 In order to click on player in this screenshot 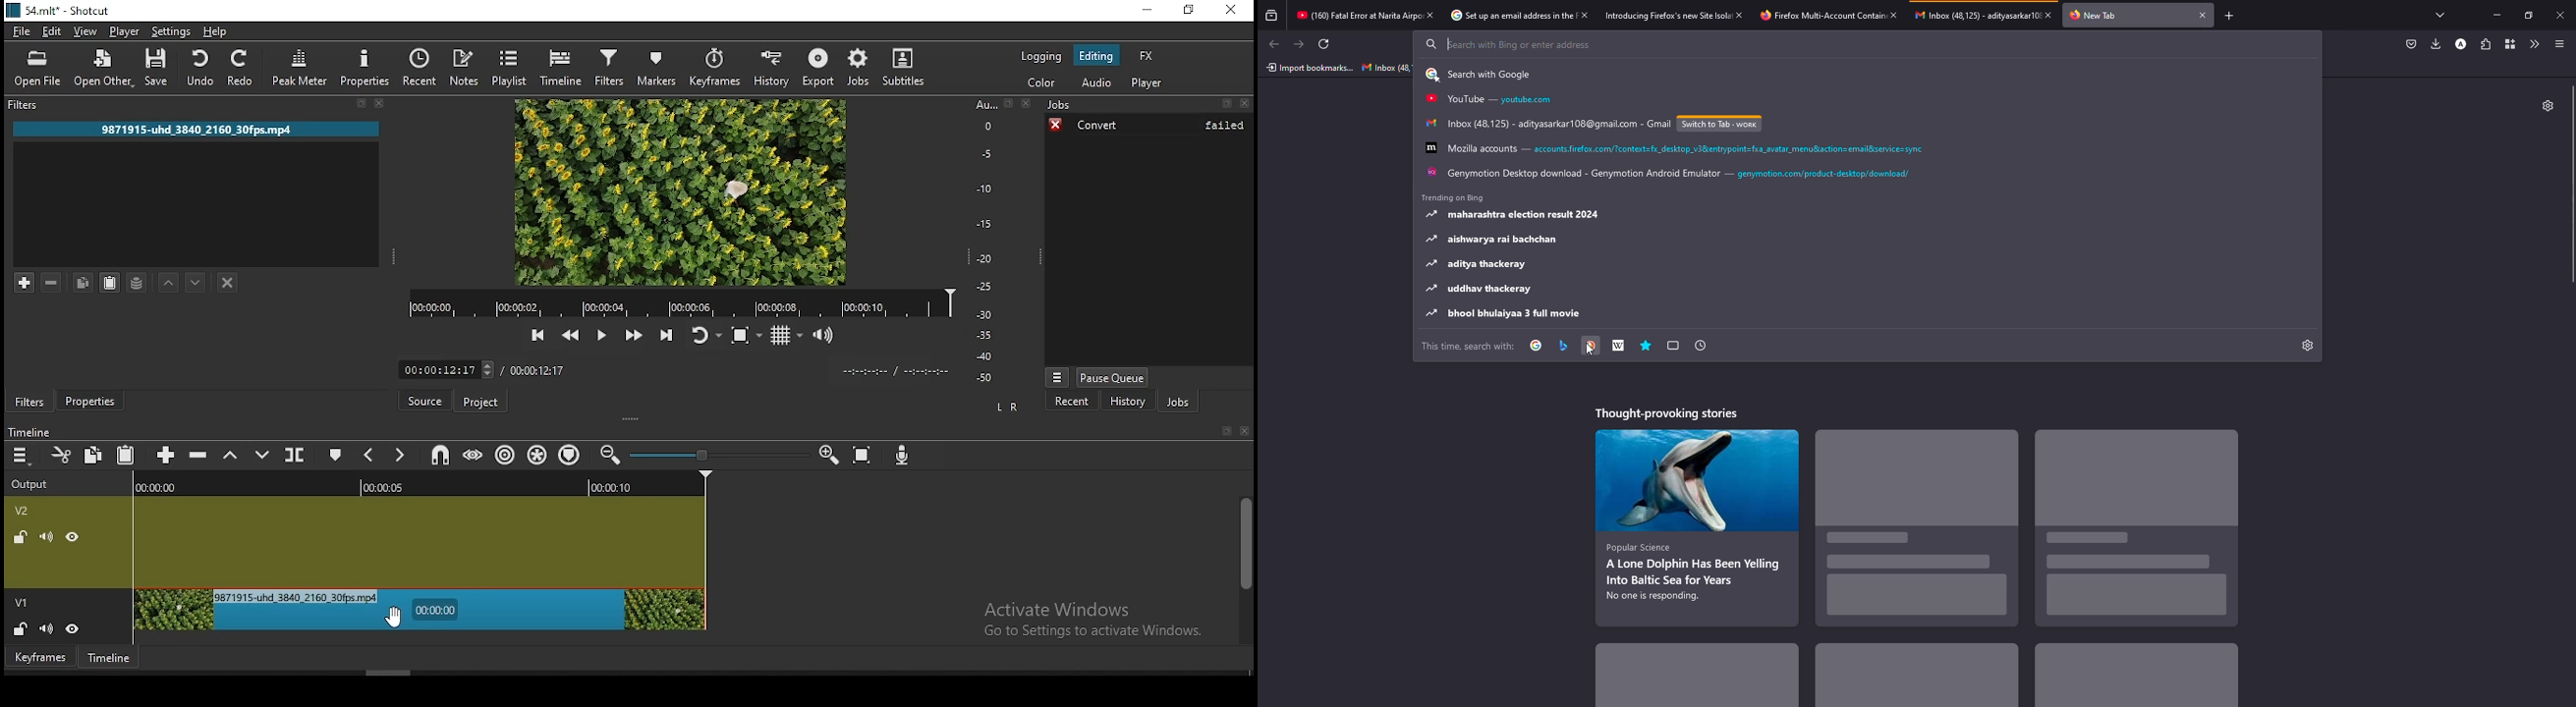, I will do `click(129, 33)`.